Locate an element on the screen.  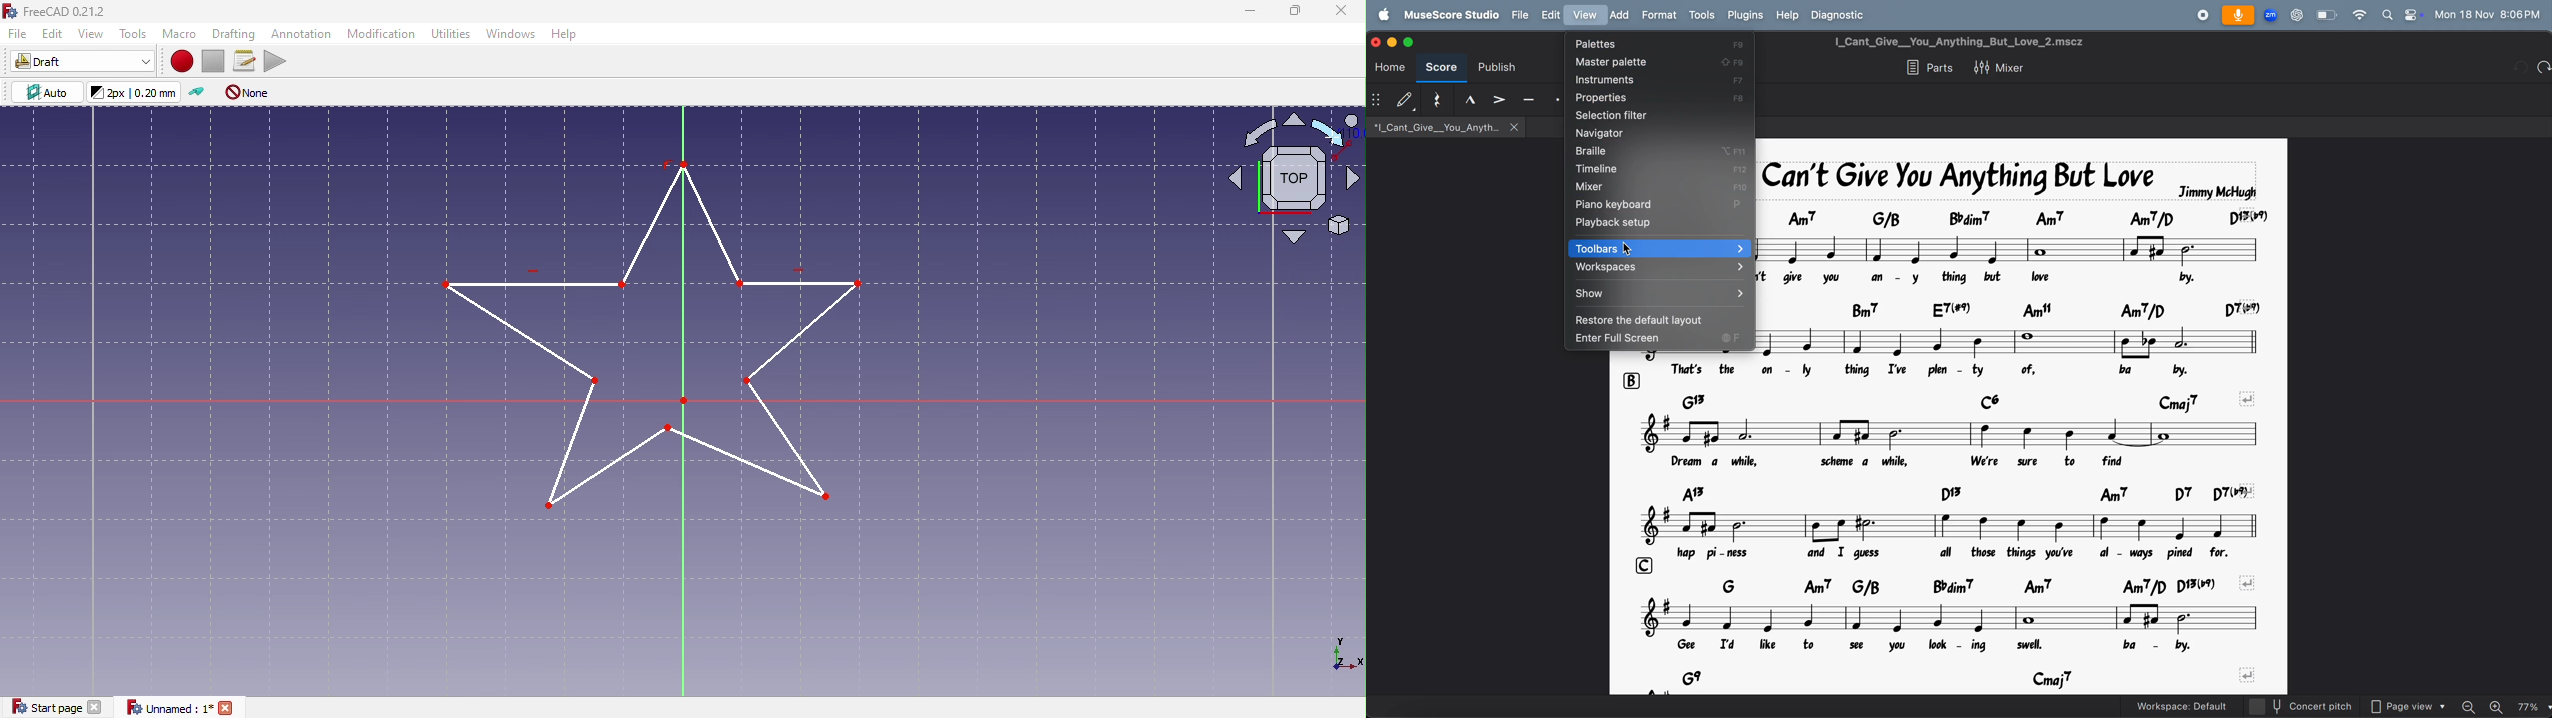
file is located at coordinates (1521, 15).